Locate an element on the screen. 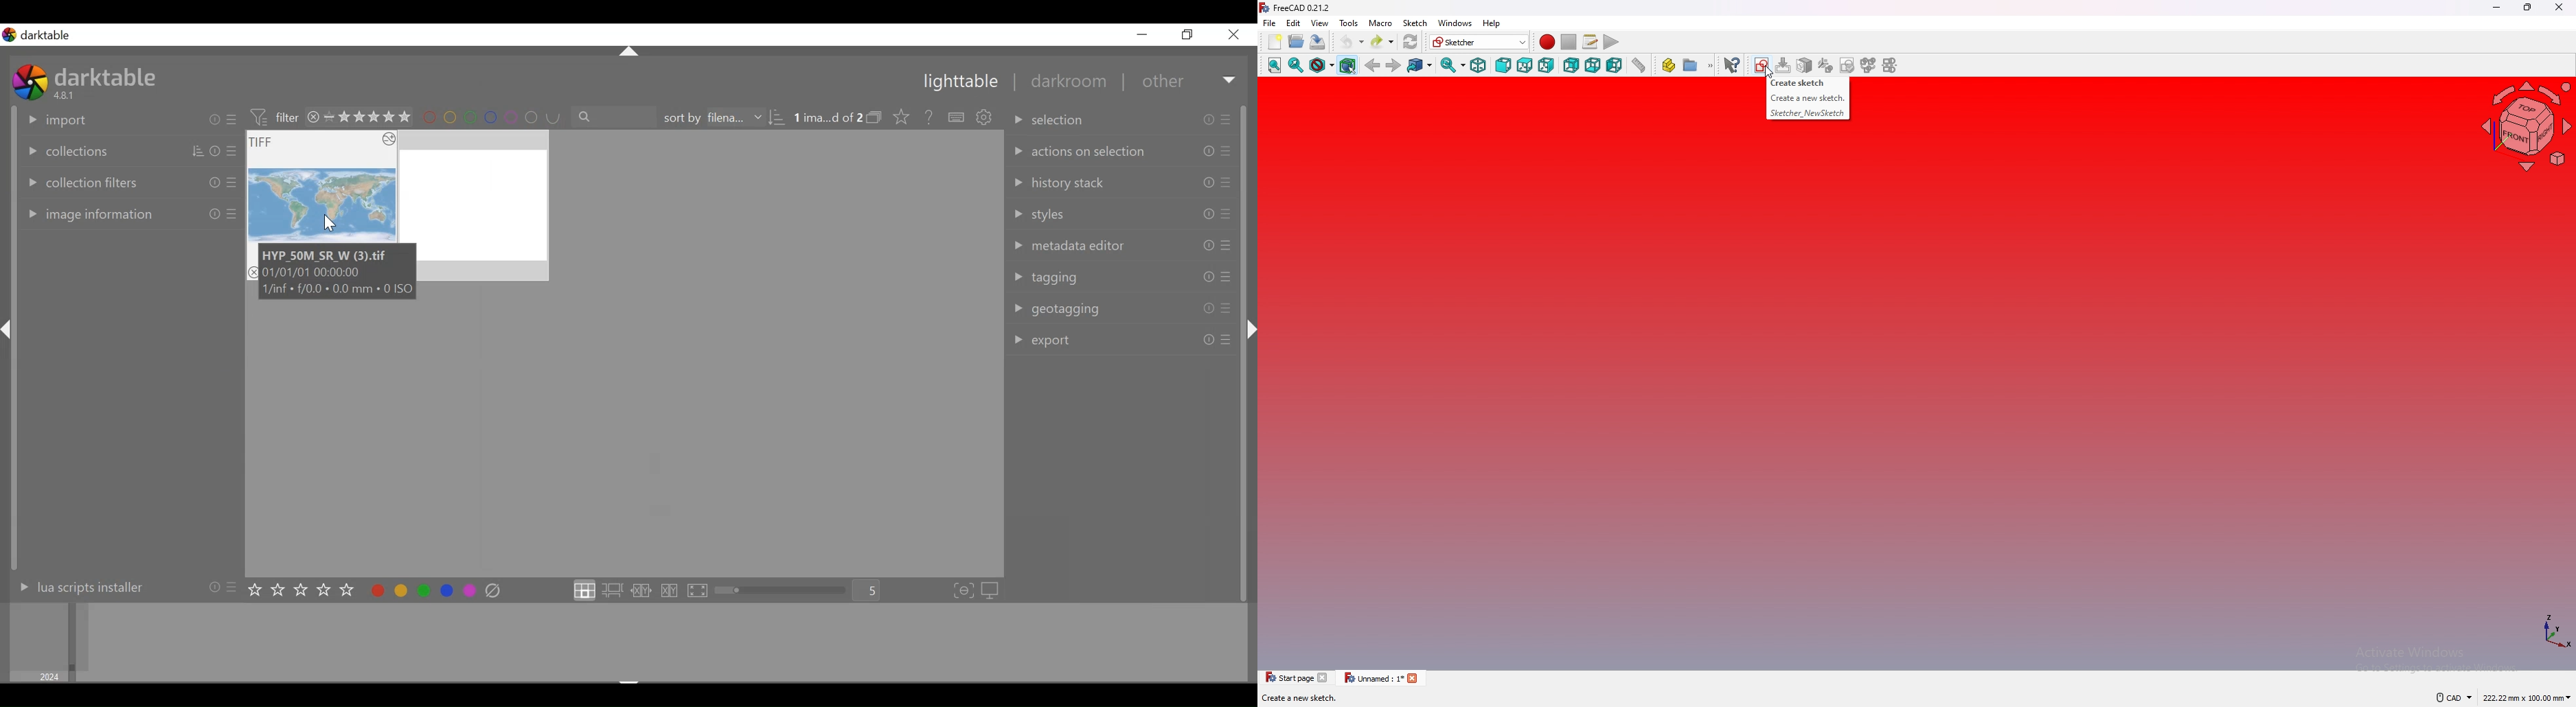 This screenshot has height=728, width=2576. HYP_50M SR W (3).if
01/01/01 00:00:00
1/inf + £/0.0 + 0.0 mm + 0 ISO is located at coordinates (343, 272).